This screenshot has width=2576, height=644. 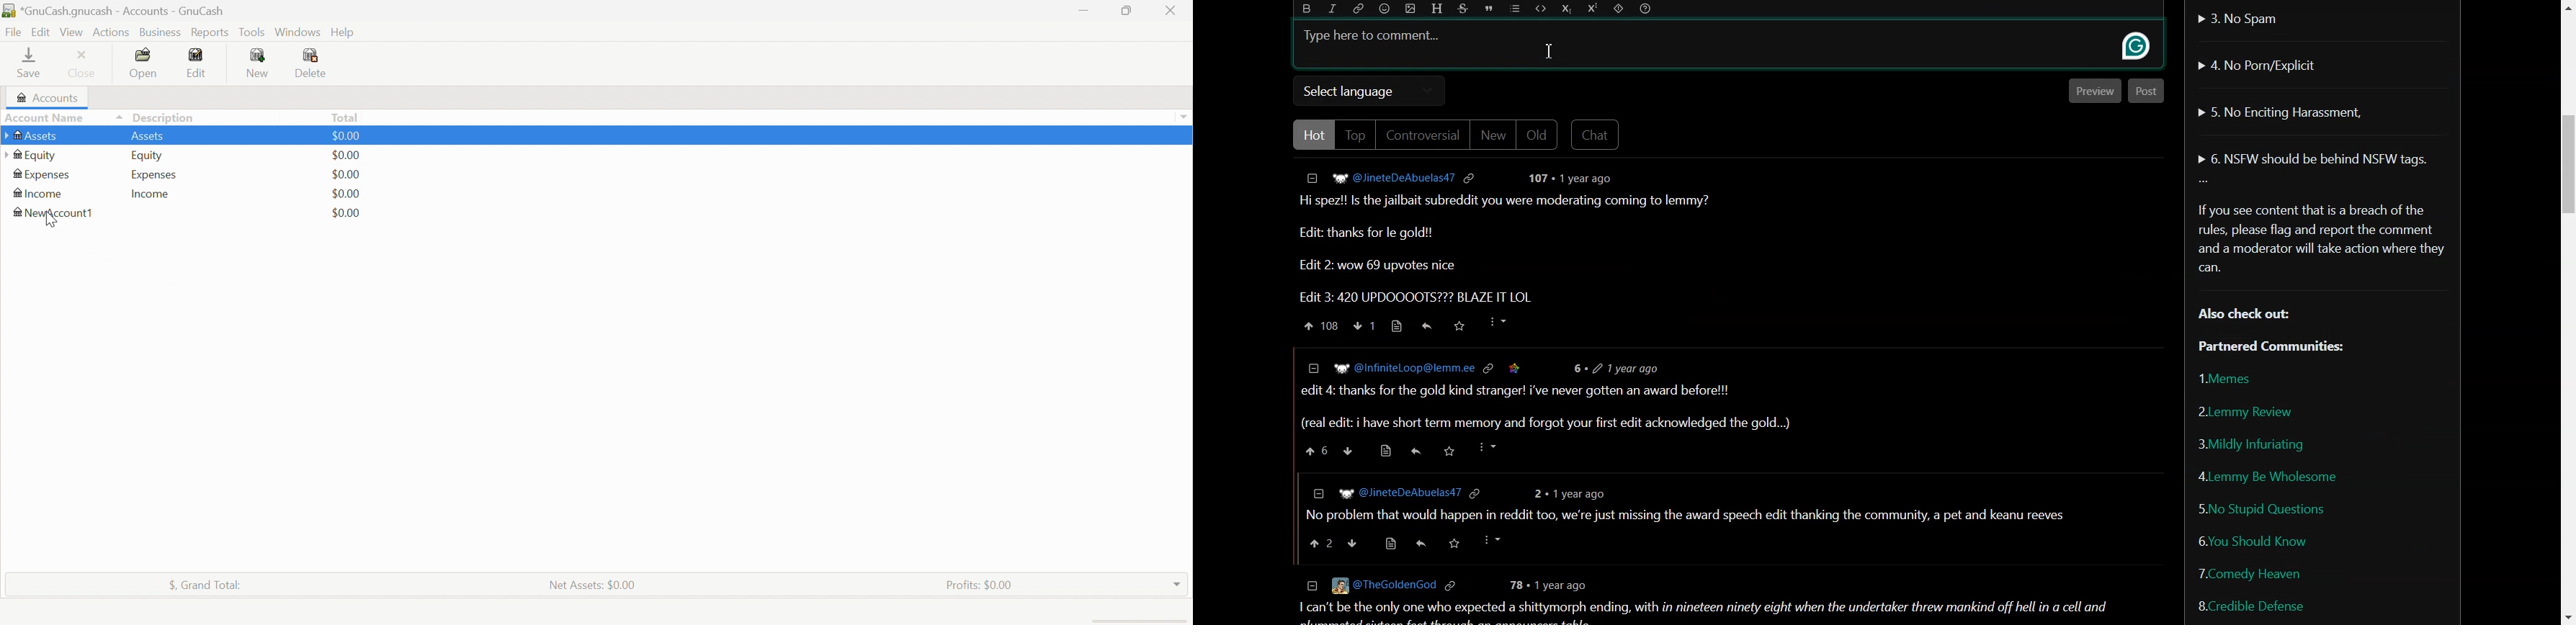 I want to click on Select language, so click(x=1371, y=91).